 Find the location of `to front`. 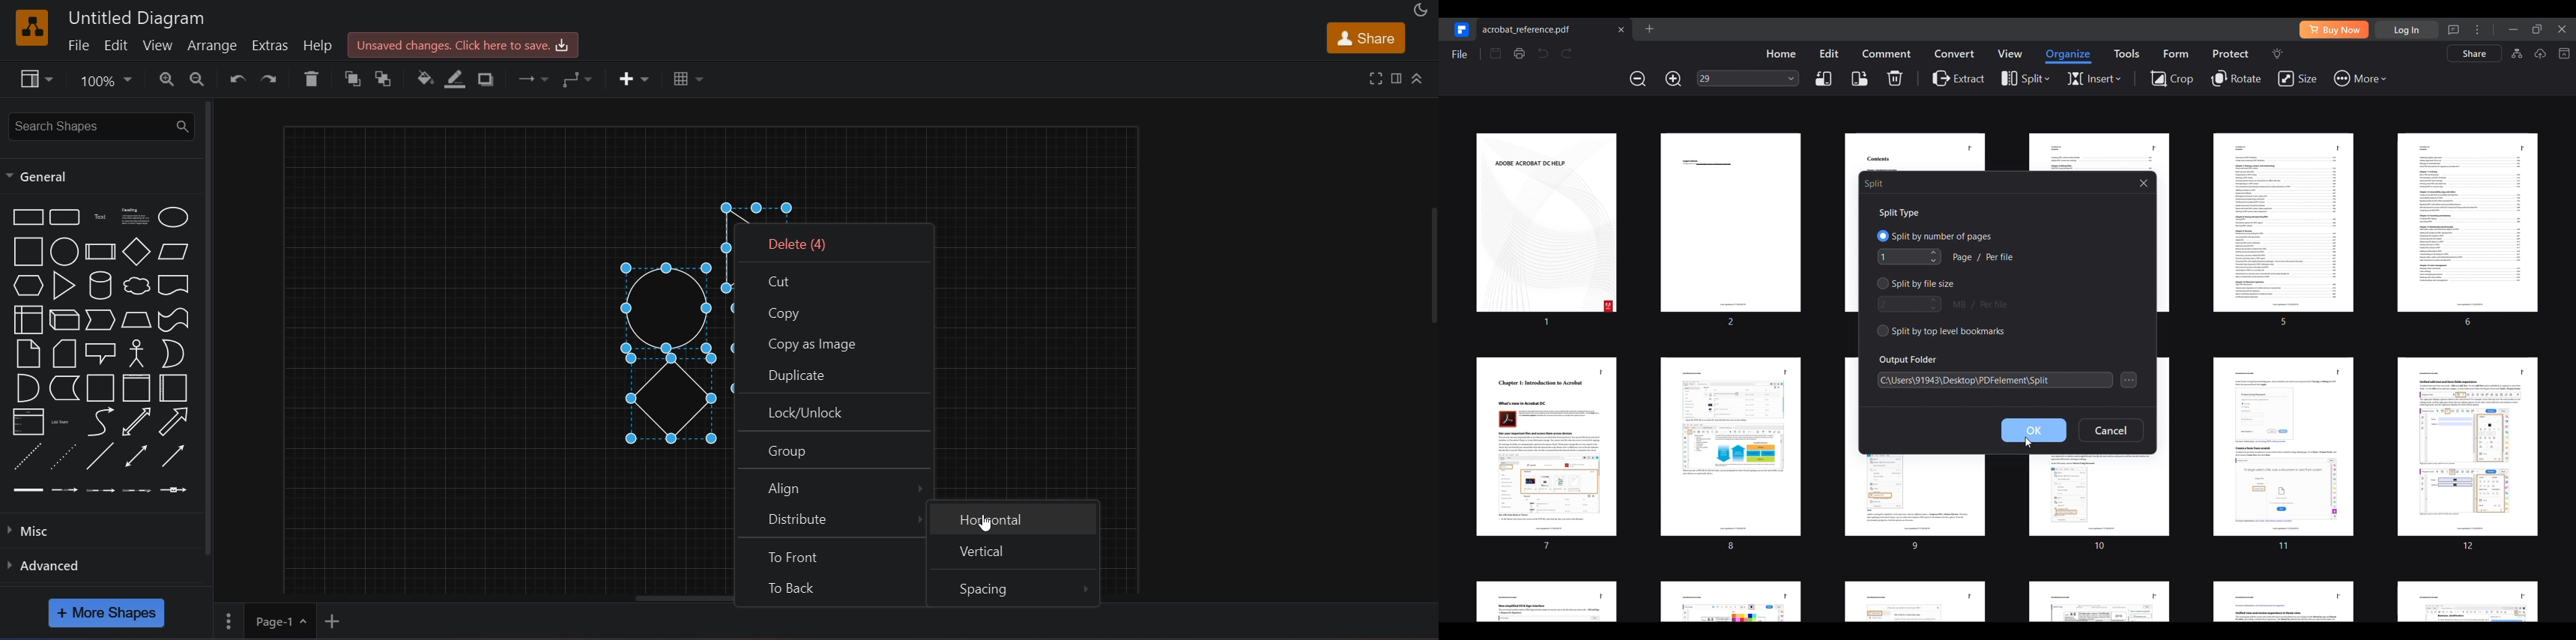

to front is located at coordinates (355, 79).